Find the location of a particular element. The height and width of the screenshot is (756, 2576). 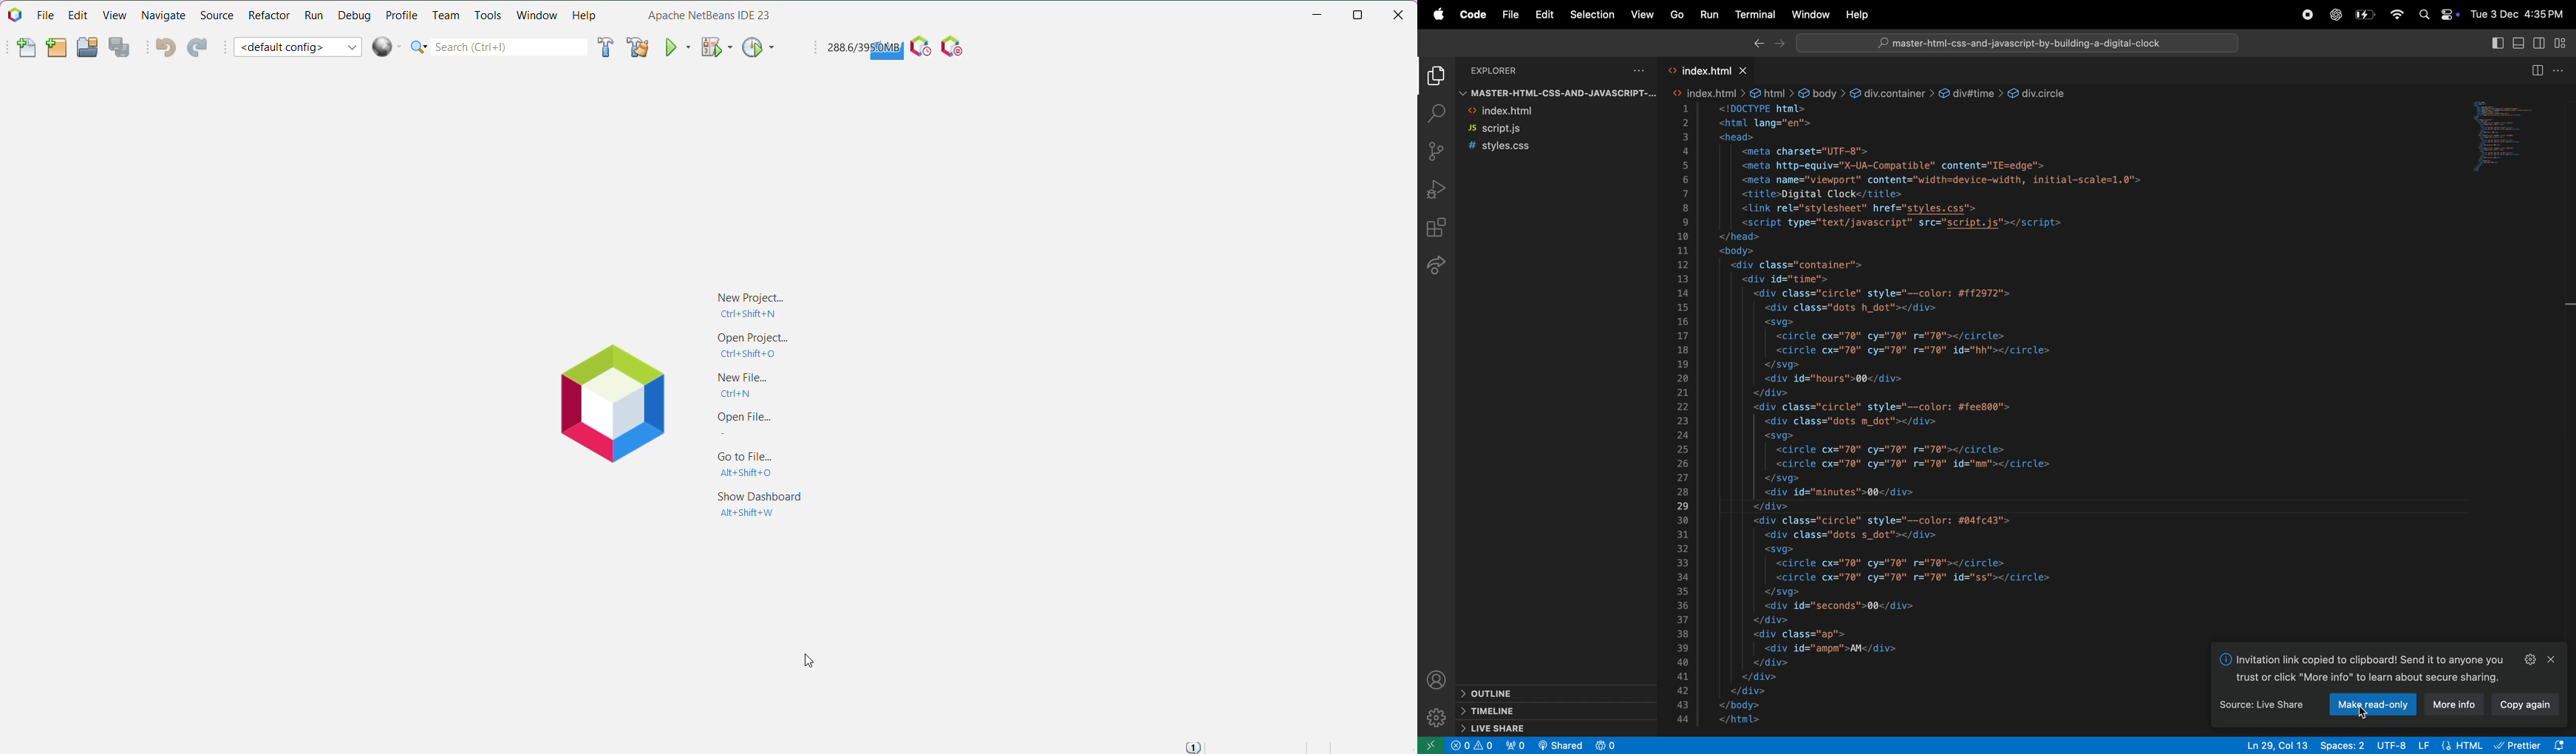

live share is located at coordinates (1562, 745).